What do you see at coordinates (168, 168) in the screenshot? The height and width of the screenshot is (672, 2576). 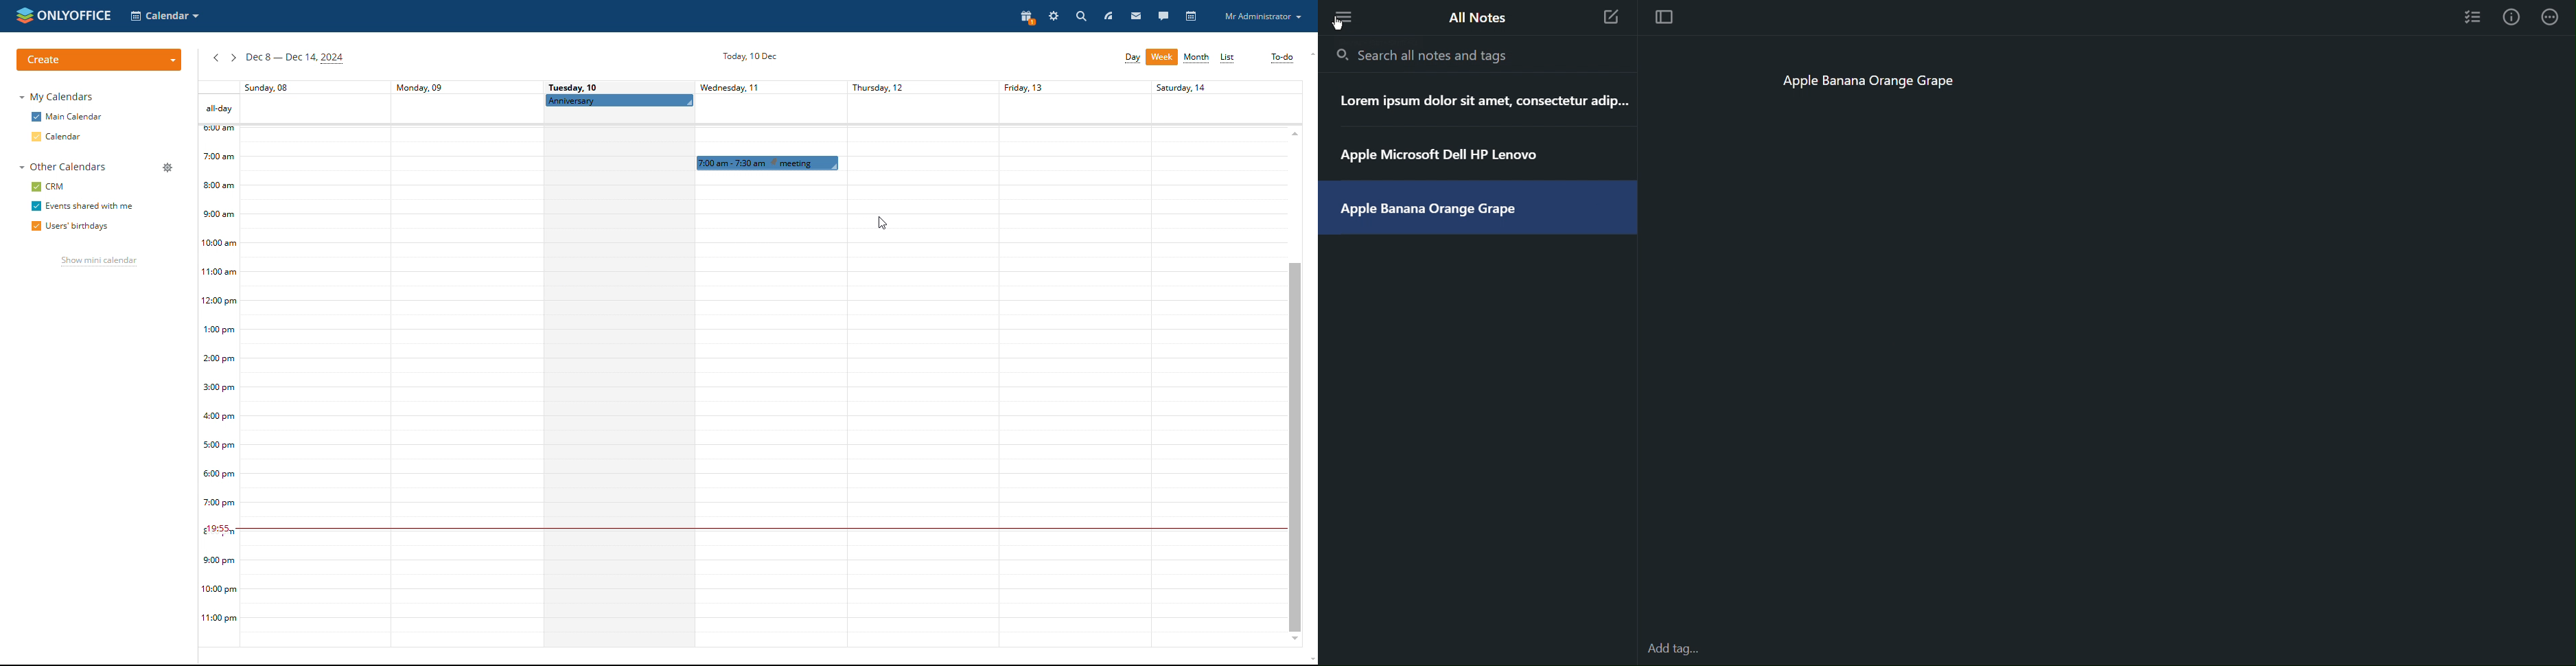 I see `manage` at bounding box center [168, 168].